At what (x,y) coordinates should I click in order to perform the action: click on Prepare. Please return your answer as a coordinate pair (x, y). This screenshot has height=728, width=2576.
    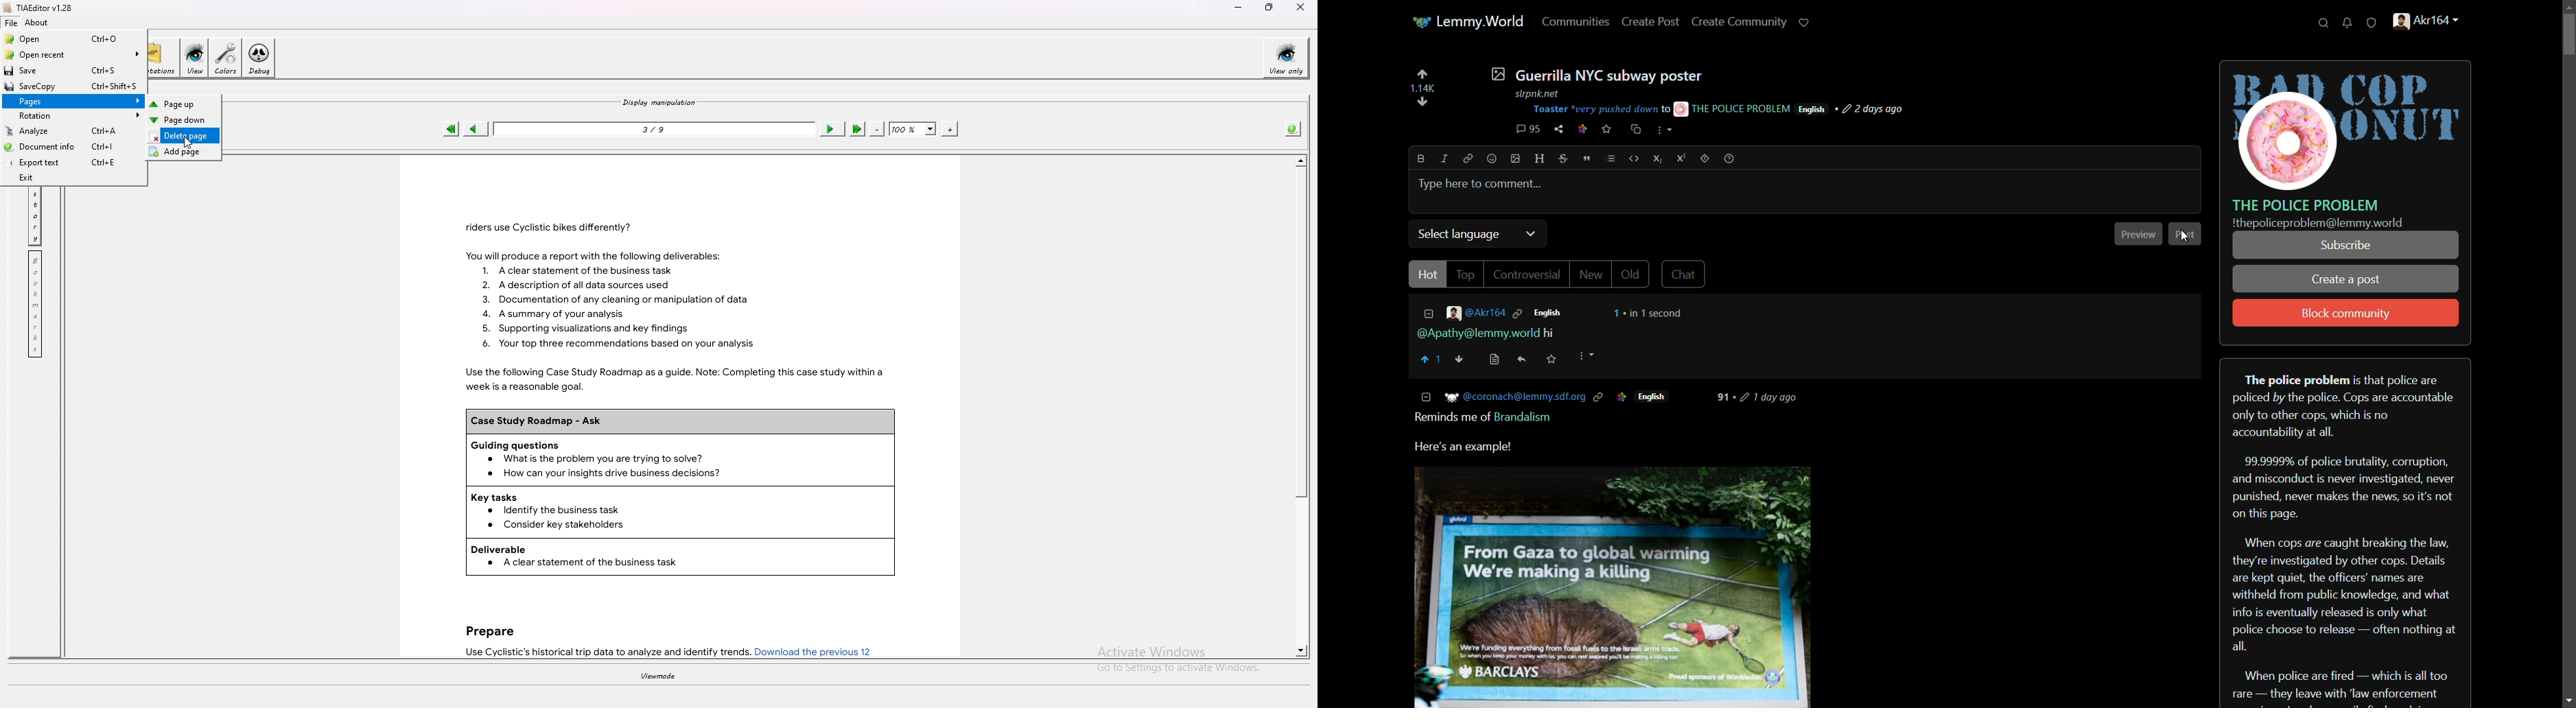
    Looking at the image, I should click on (489, 628).